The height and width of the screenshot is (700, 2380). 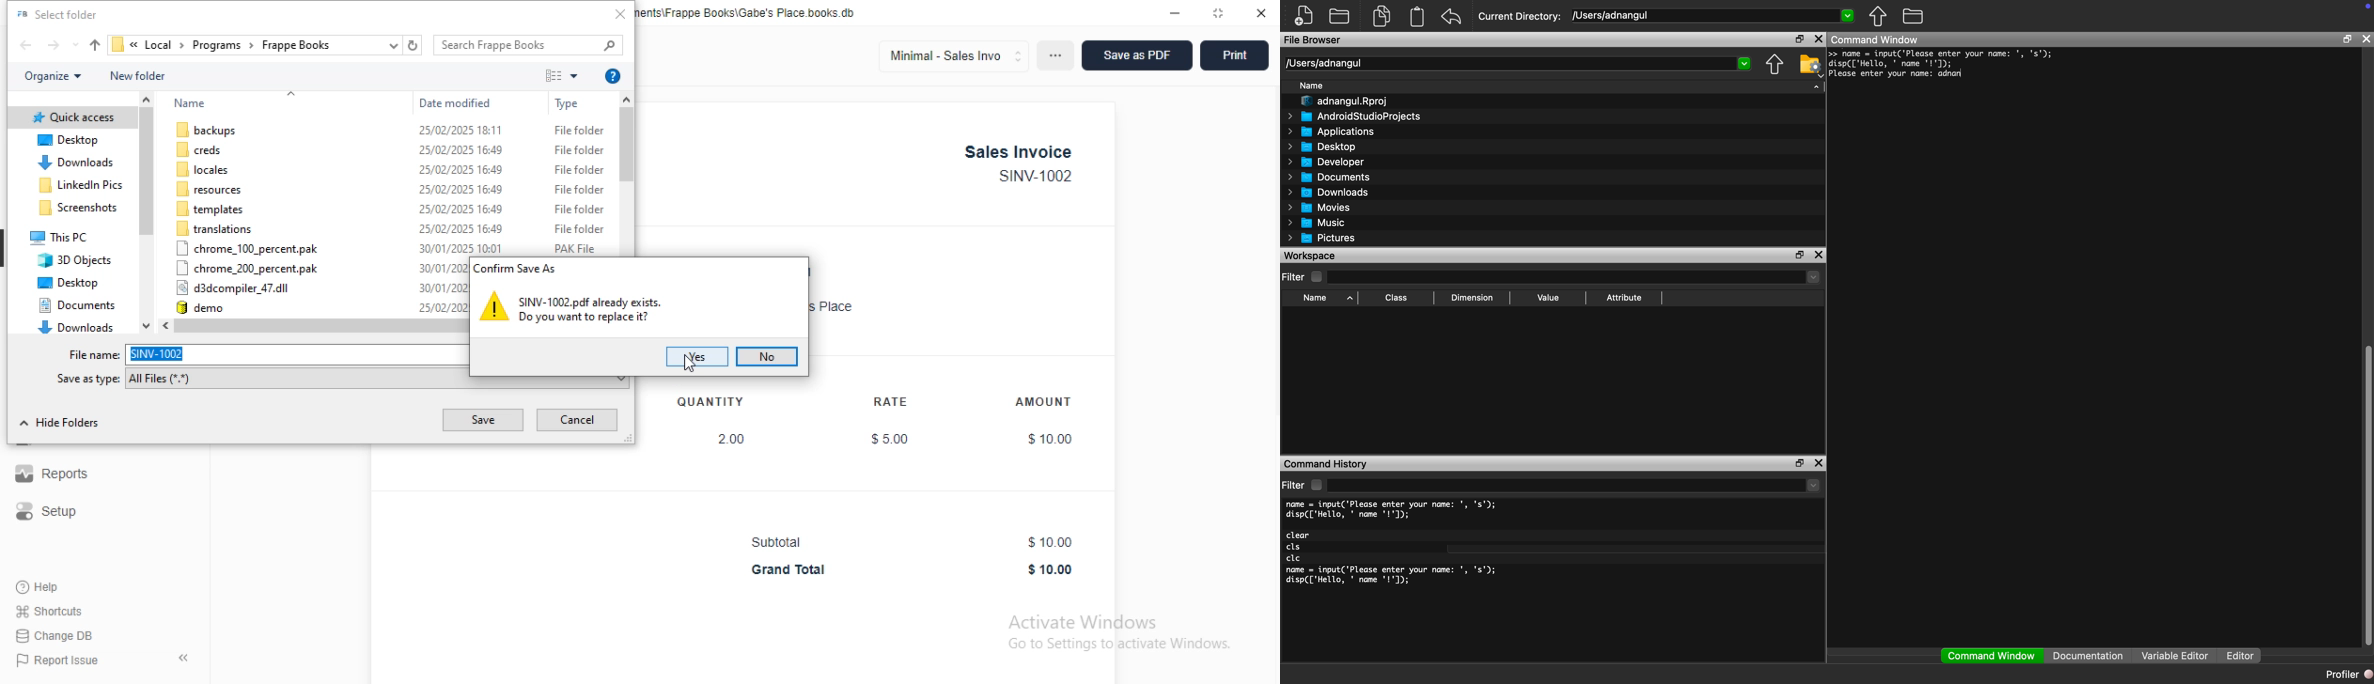 I want to click on $10.00, so click(x=1051, y=570).